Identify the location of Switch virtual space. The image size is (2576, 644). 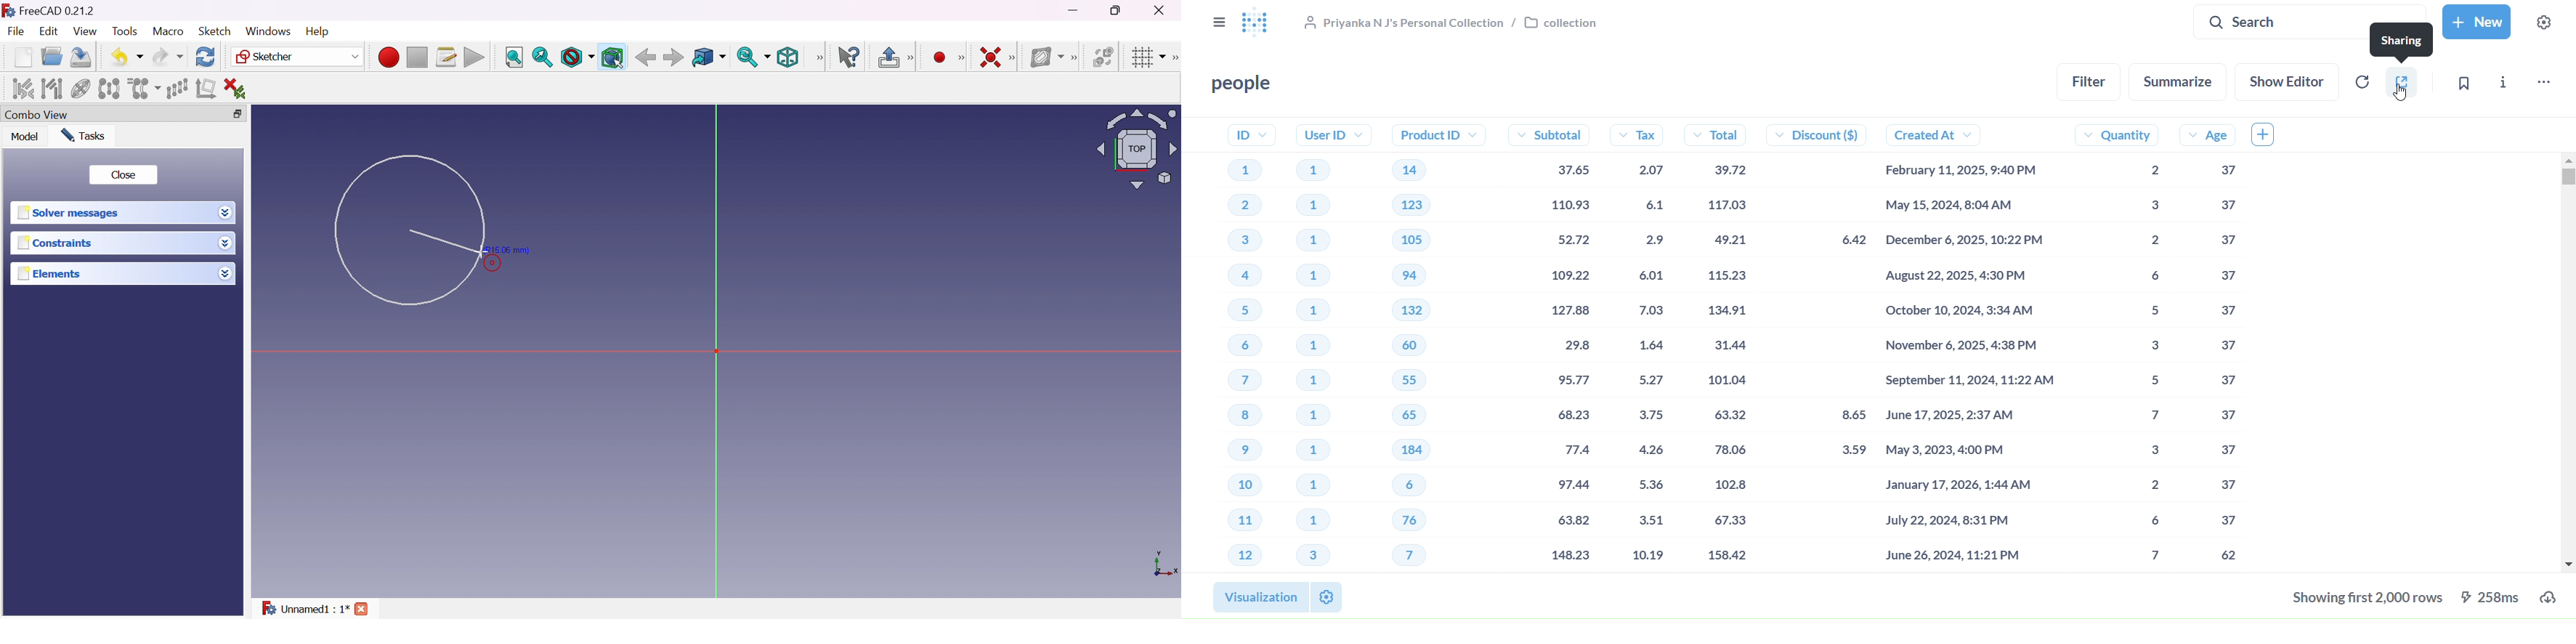
(1106, 57).